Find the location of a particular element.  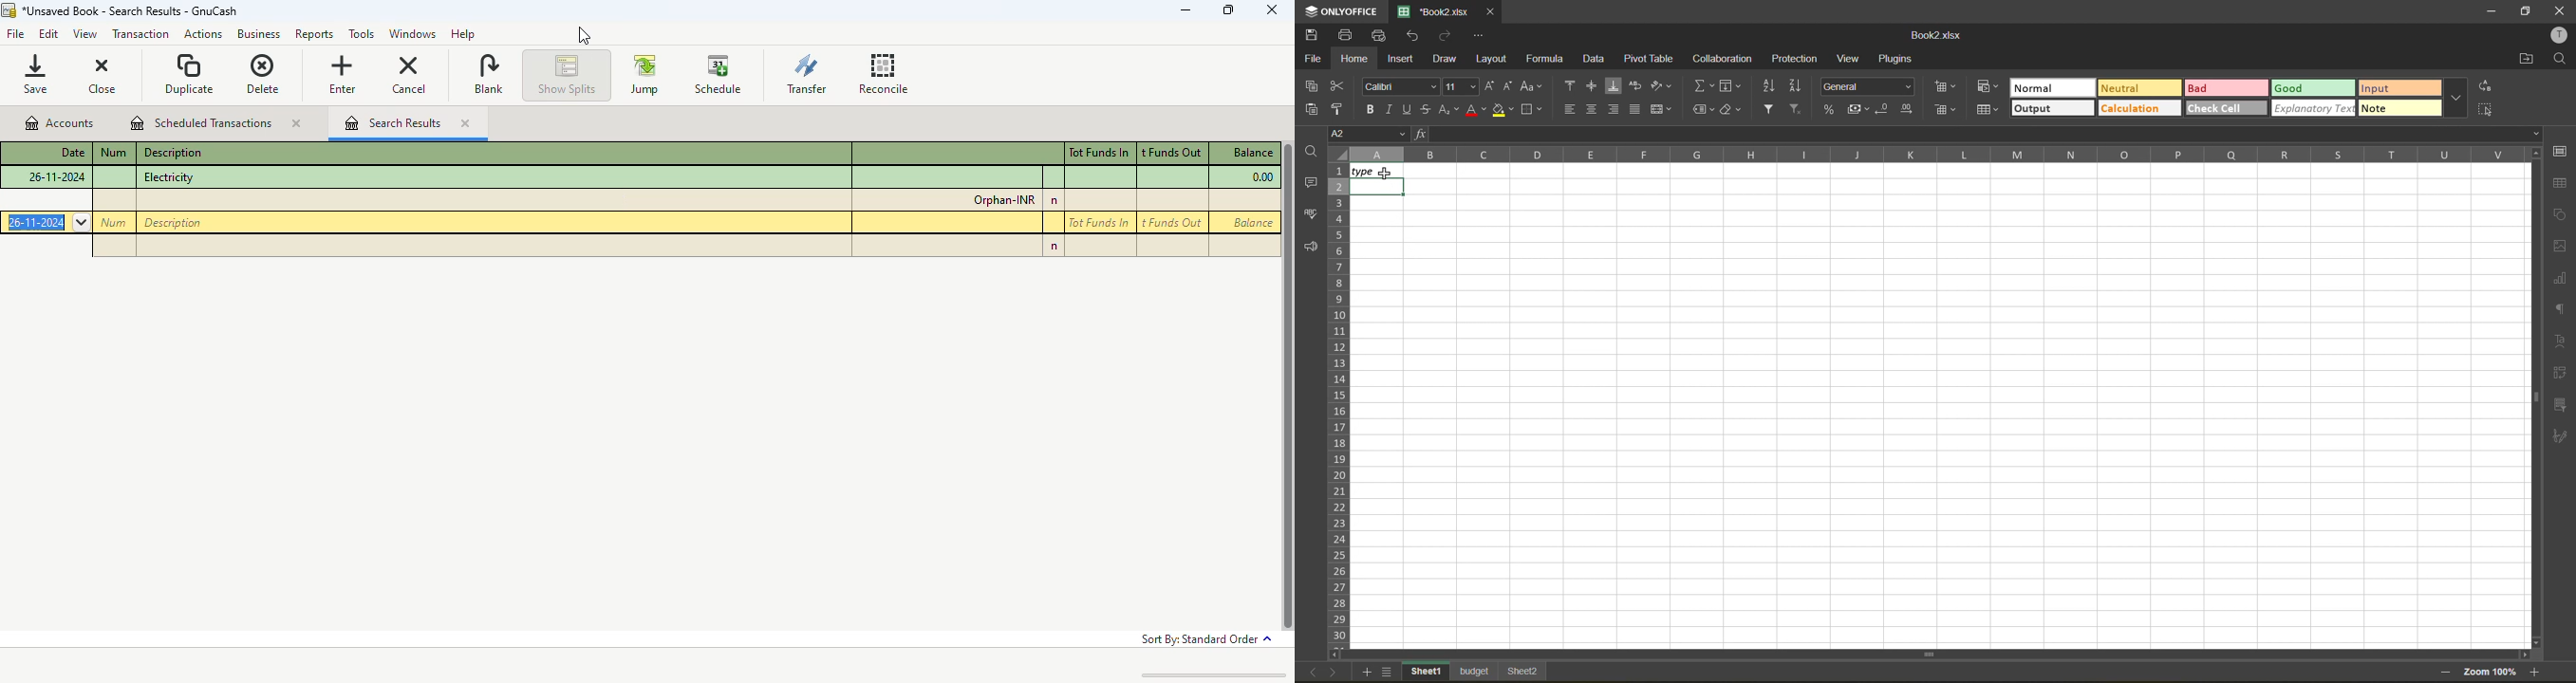

reports is located at coordinates (309, 35).